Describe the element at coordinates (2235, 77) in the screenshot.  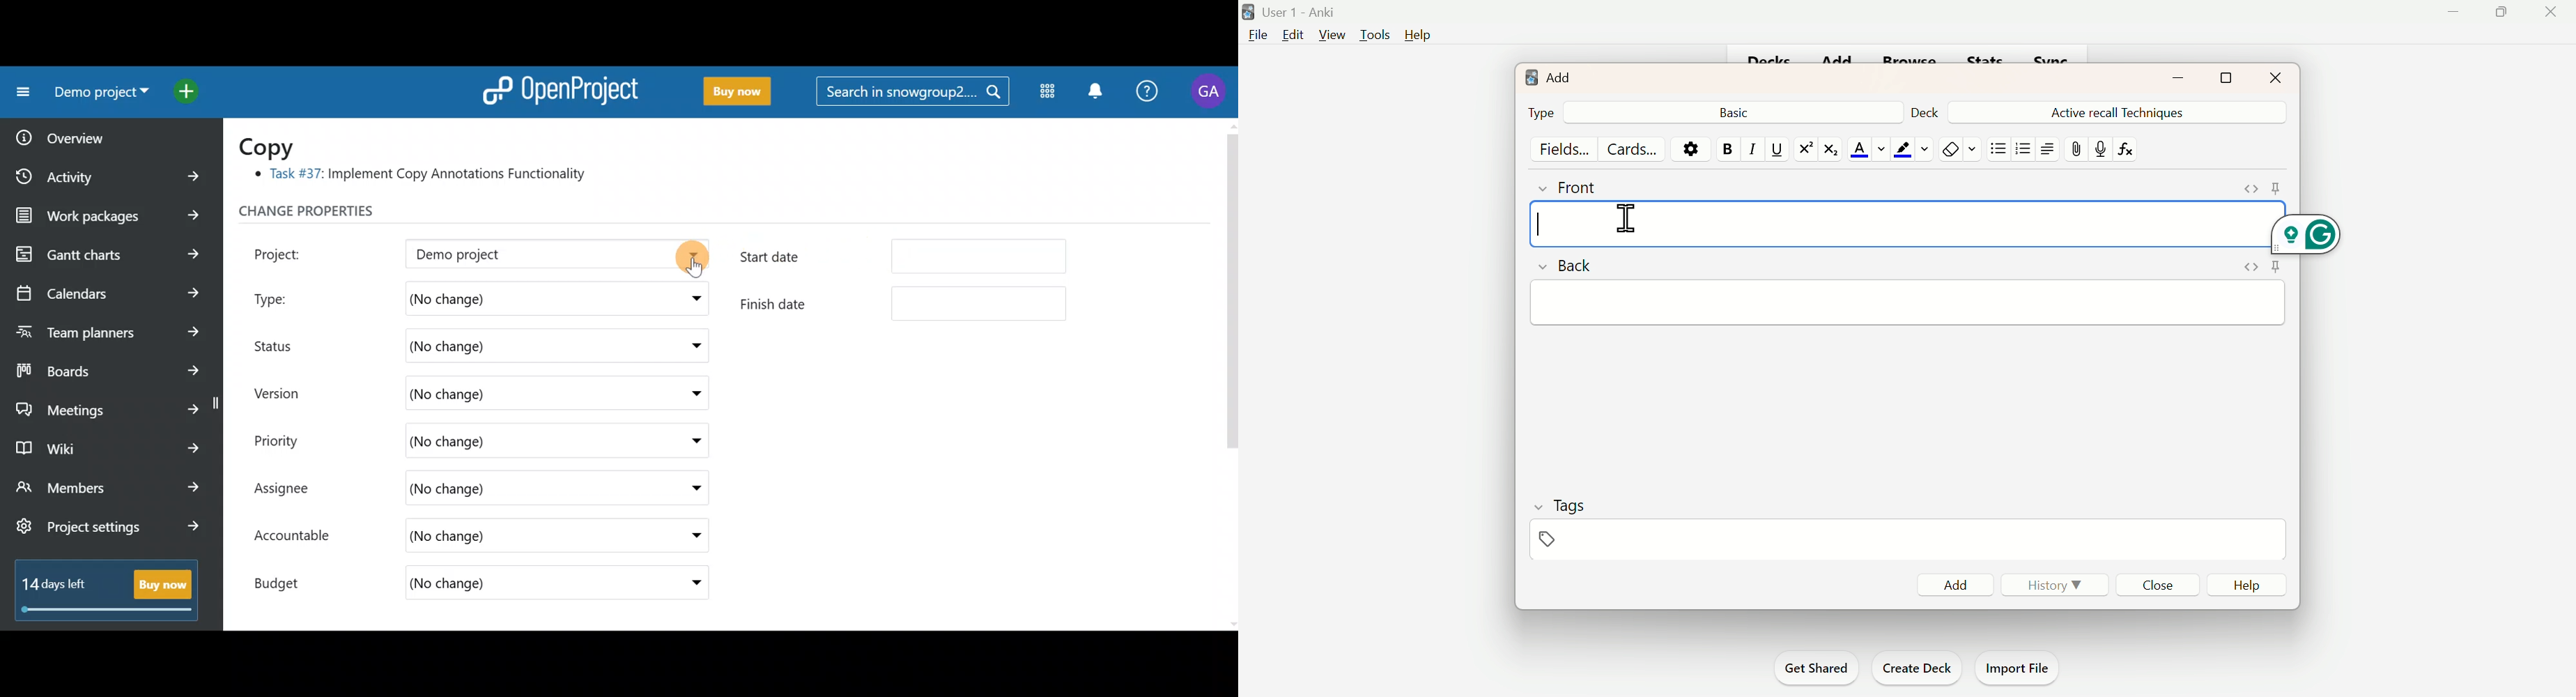
I see `Maximise` at that location.